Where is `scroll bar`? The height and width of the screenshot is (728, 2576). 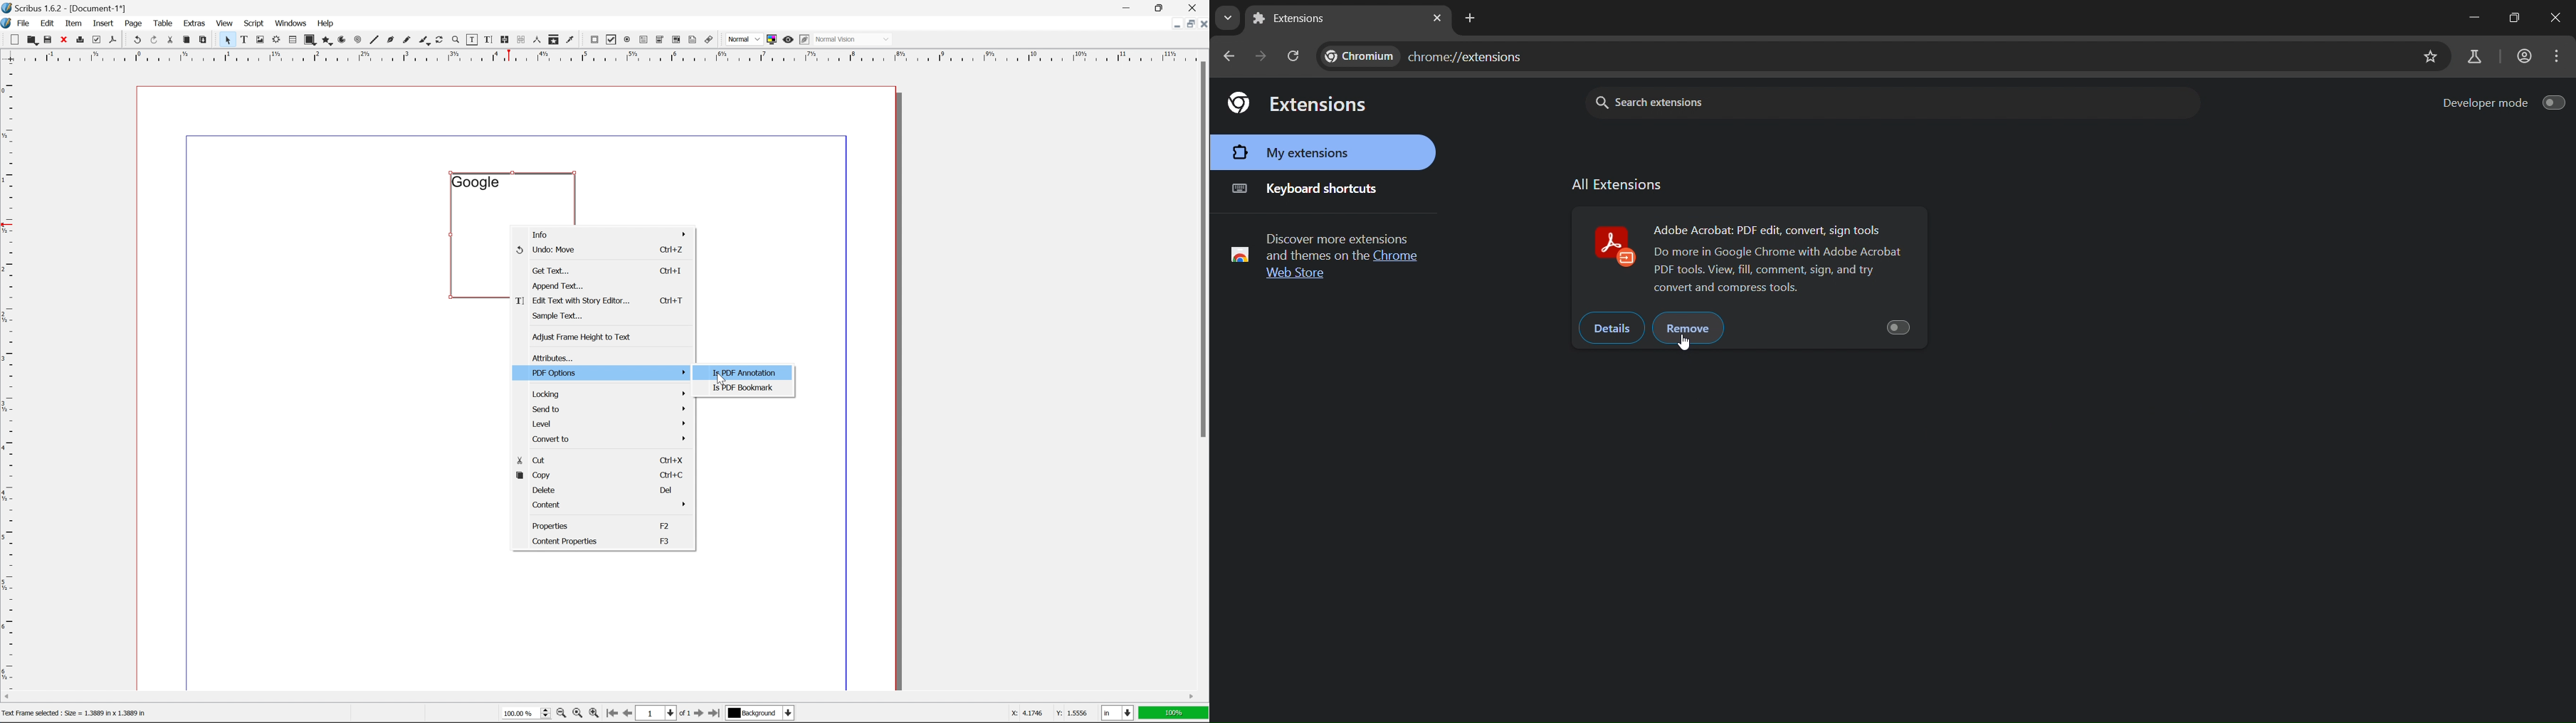 scroll bar is located at coordinates (599, 696).